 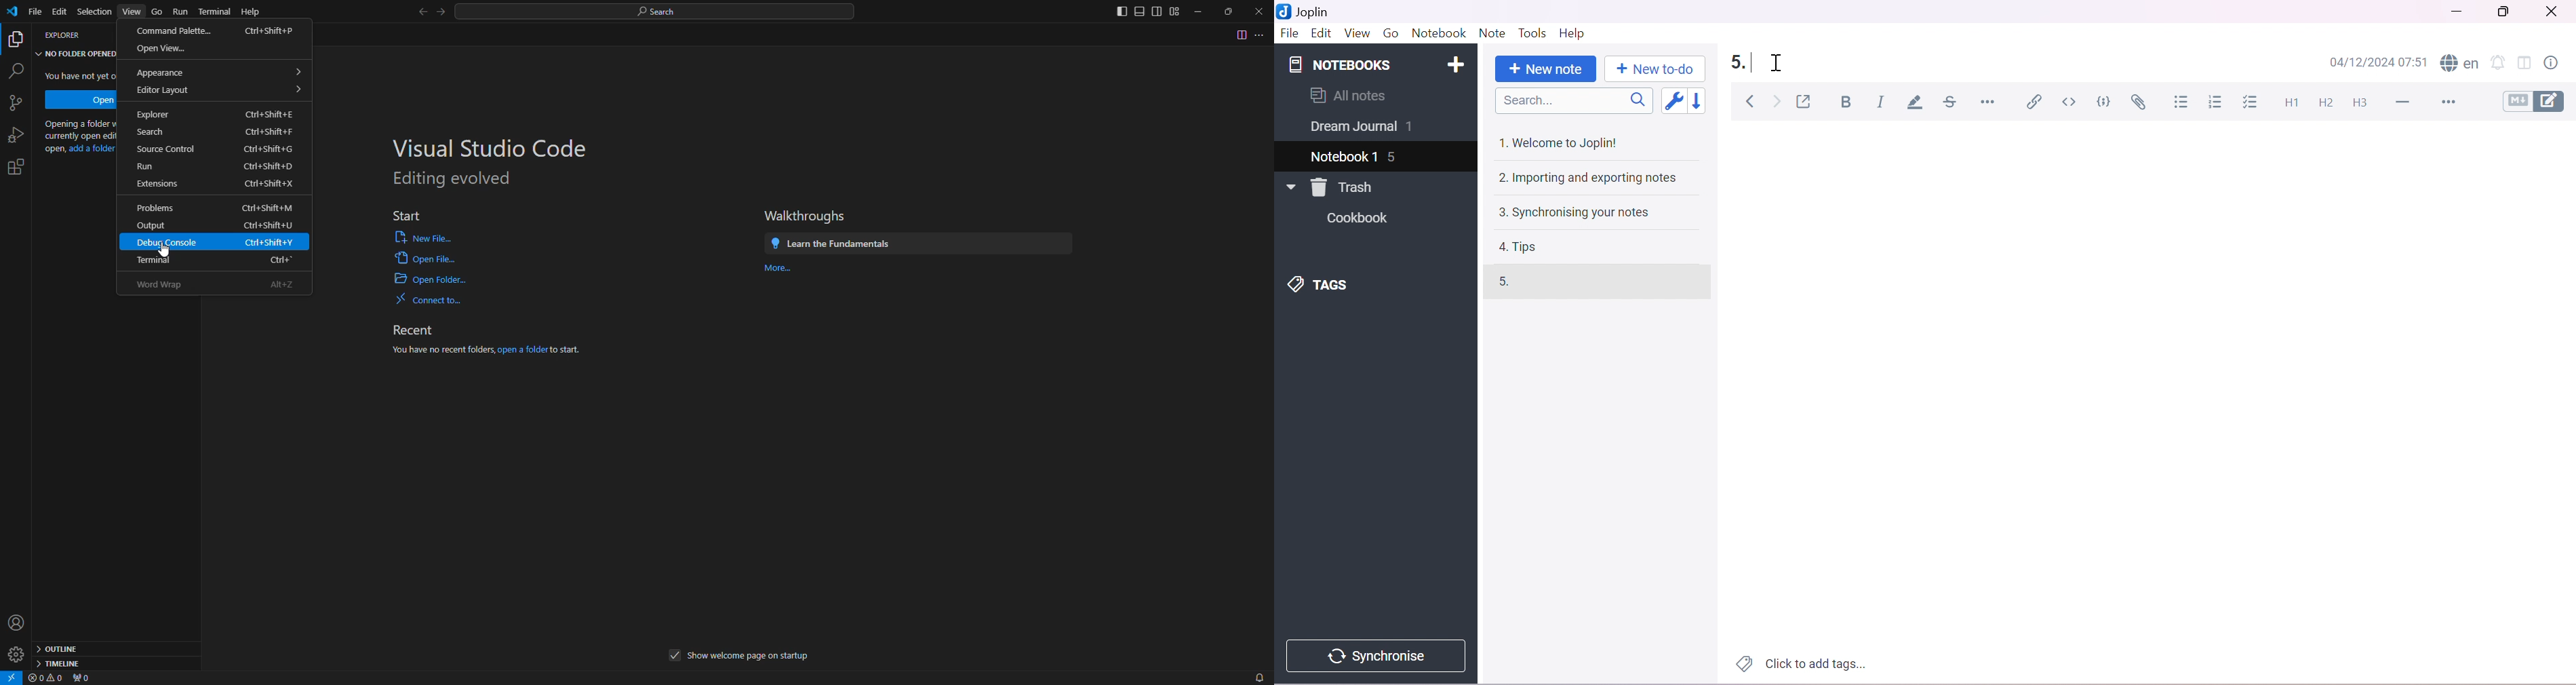 I want to click on Restore Down, so click(x=2509, y=12).